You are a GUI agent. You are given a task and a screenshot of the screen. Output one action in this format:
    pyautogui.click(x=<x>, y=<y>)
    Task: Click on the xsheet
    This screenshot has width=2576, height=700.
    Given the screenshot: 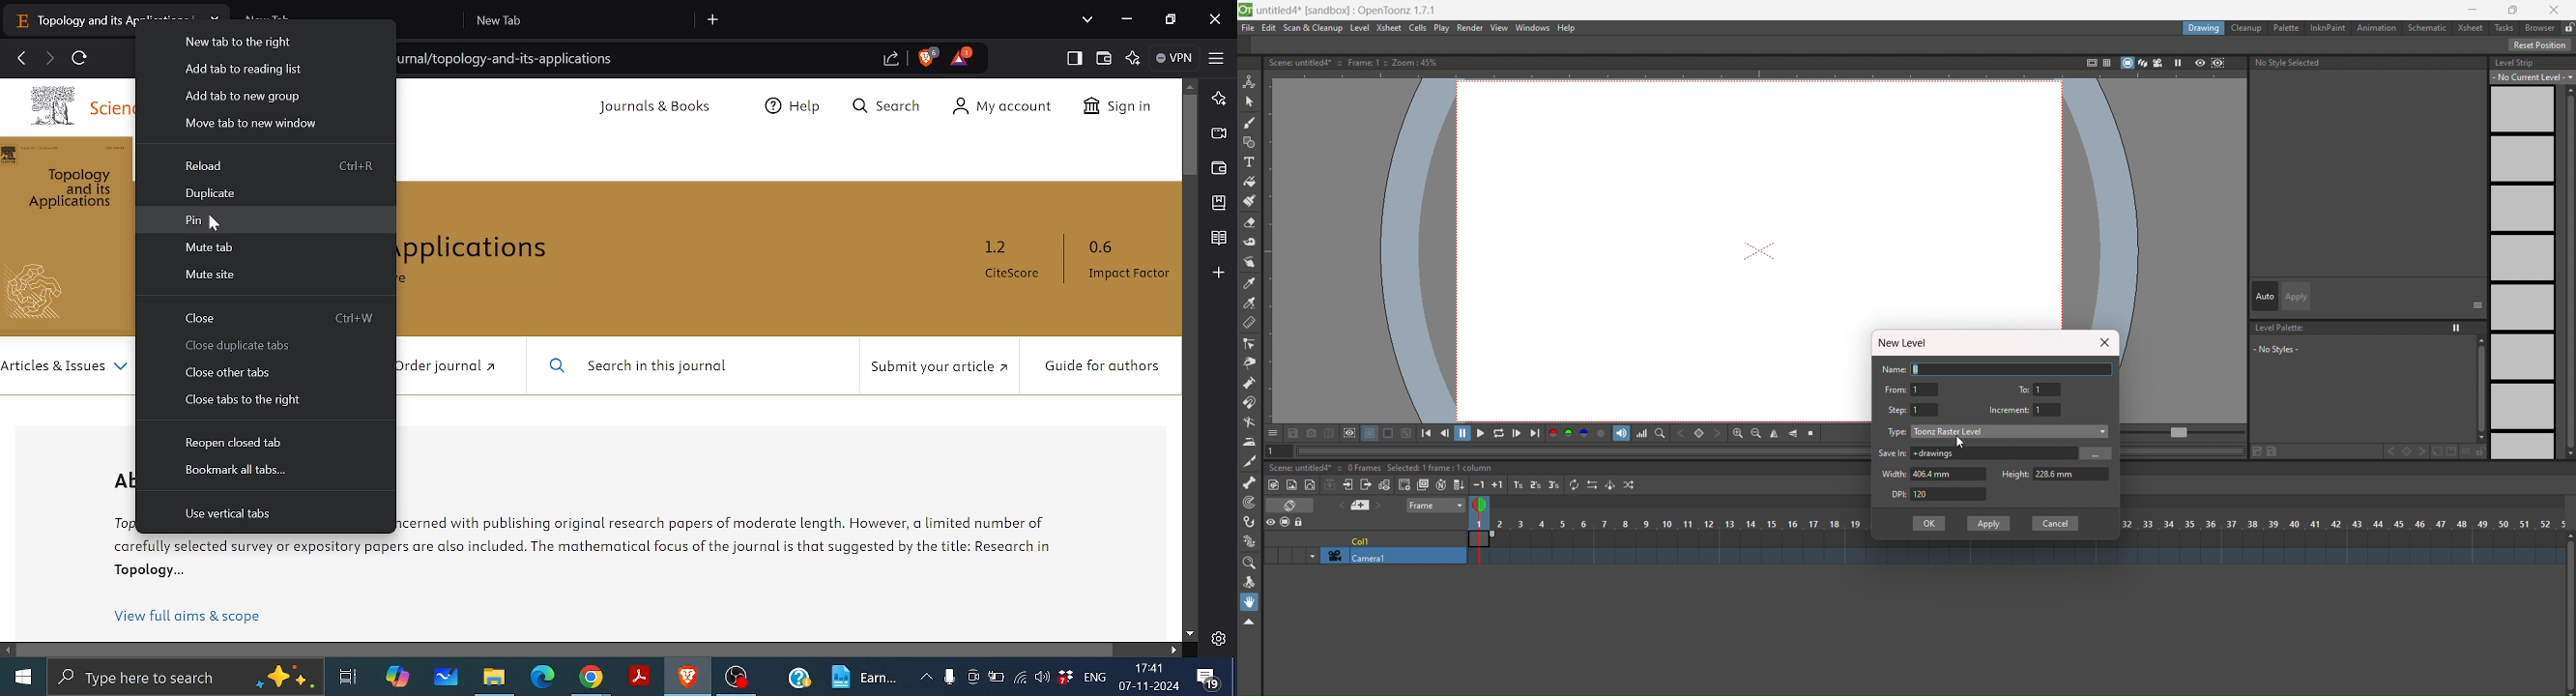 What is the action you would take?
    pyautogui.click(x=1390, y=29)
    